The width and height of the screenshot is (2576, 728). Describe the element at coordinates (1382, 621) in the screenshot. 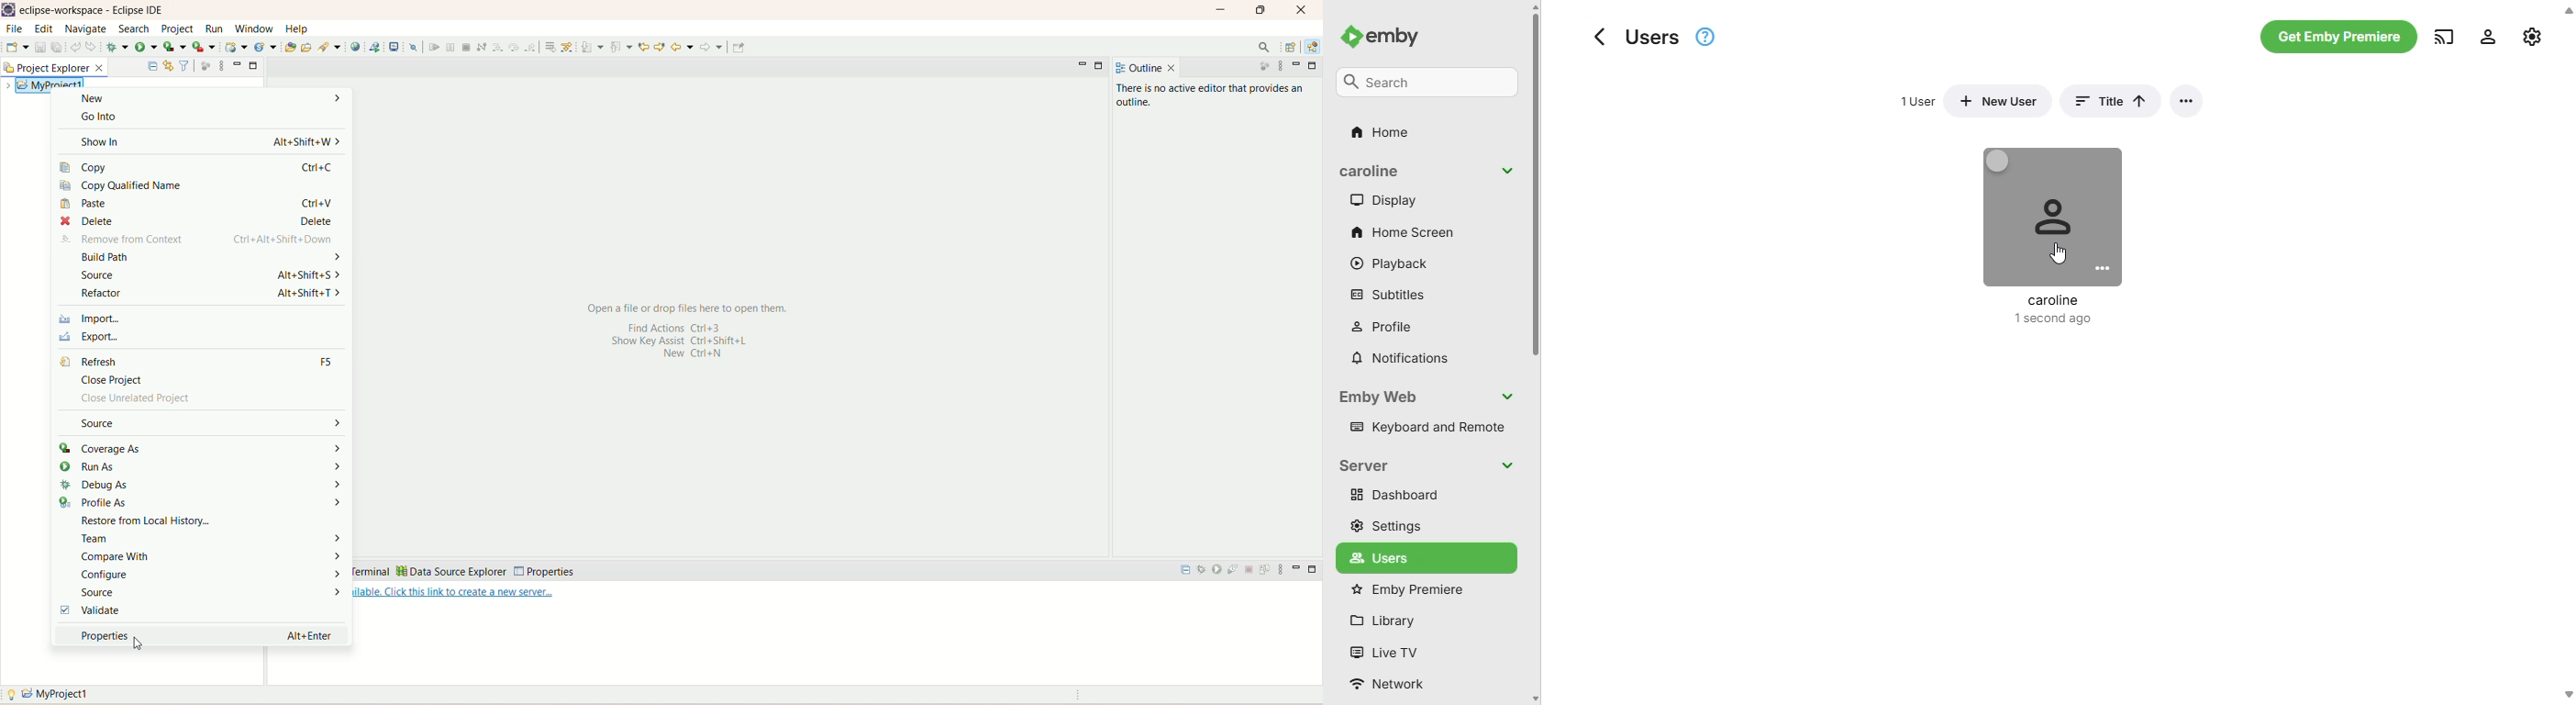

I see `library` at that location.